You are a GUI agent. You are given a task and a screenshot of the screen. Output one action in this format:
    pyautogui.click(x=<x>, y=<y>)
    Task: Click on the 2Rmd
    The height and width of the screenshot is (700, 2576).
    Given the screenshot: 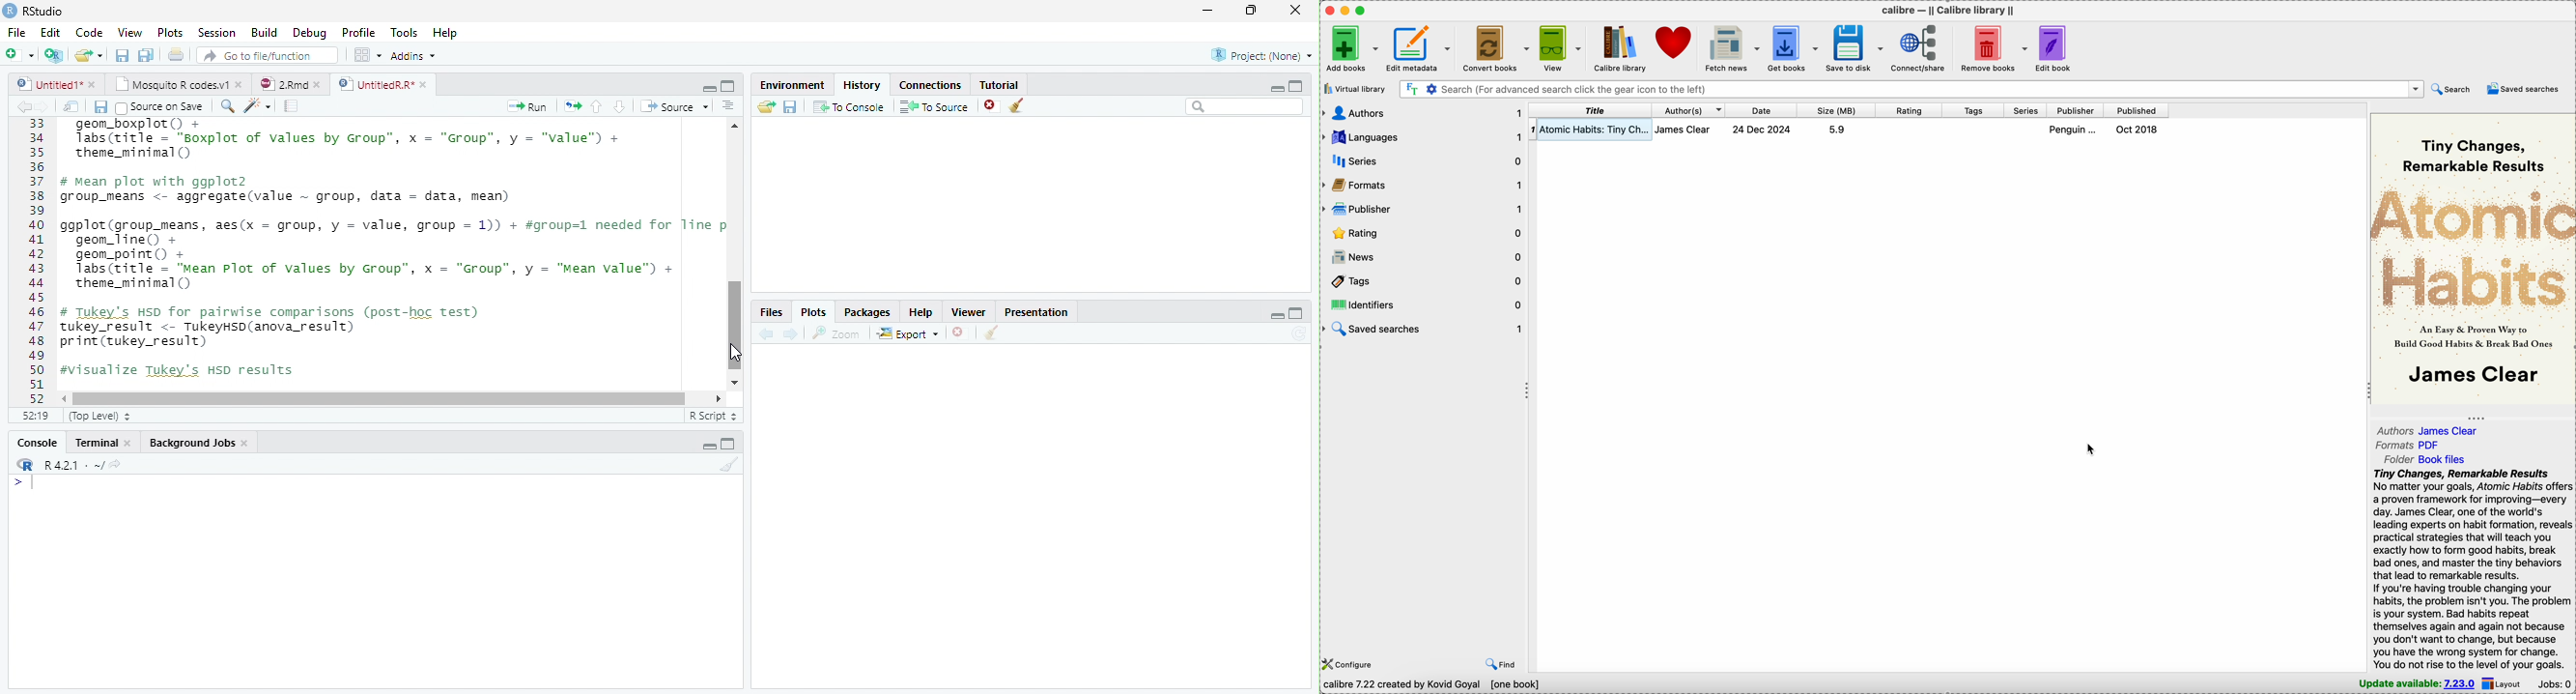 What is the action you would take?
    pyautogui.click(x=289, y=82)
    